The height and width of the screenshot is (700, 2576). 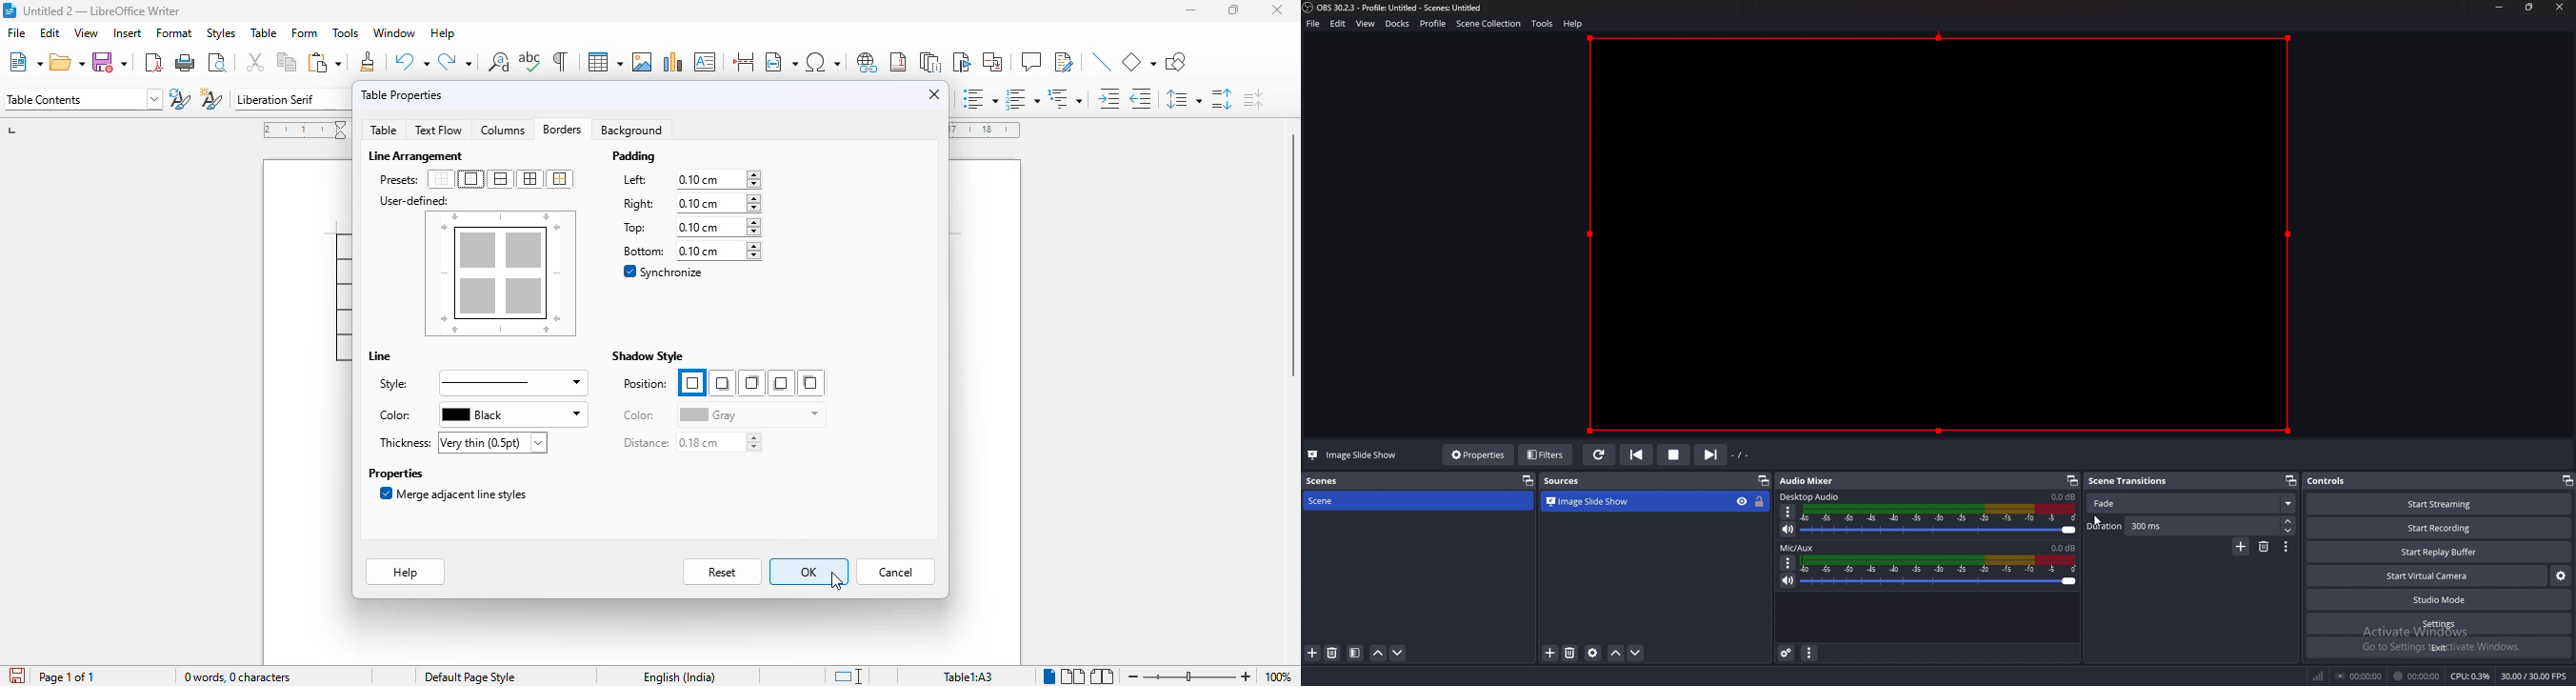 What do you see at coordinates (1333, 653) in the screenshot?
I see `remove scene` at bounding box center [1333, 653].